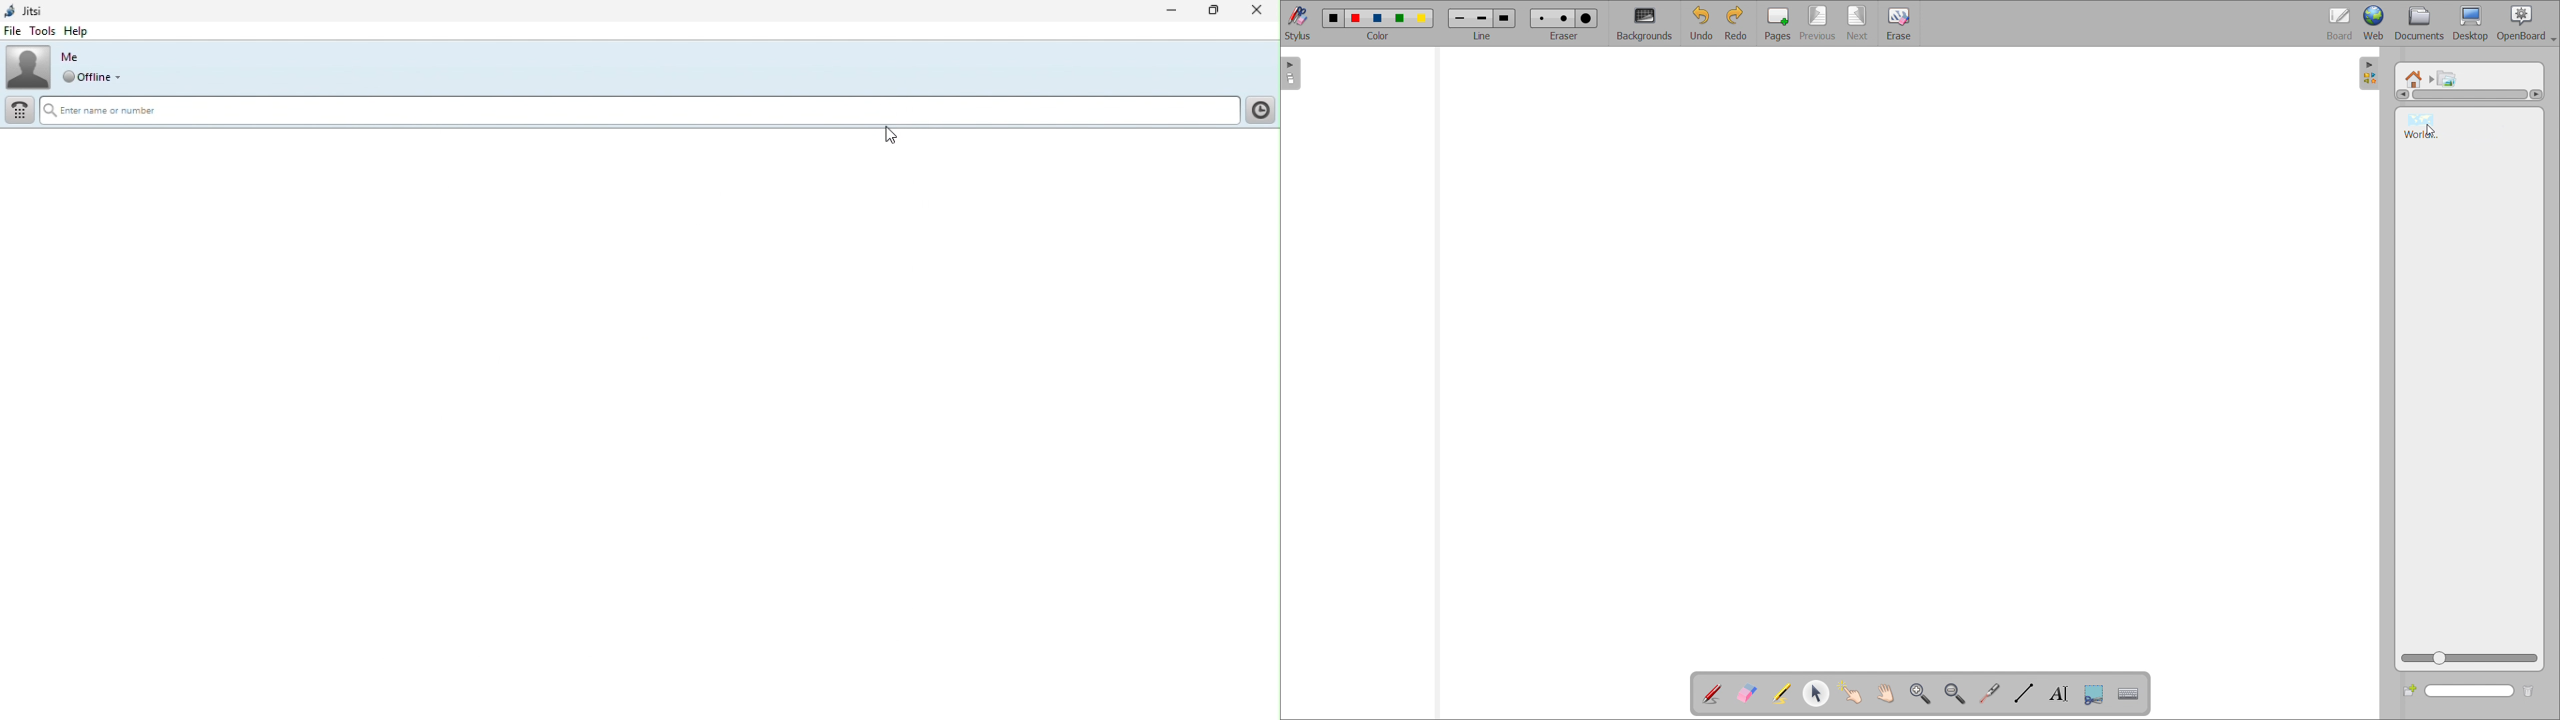 The height and width of the screenshot is (728, 2576). I want to click on pages, so click(1778, 23).